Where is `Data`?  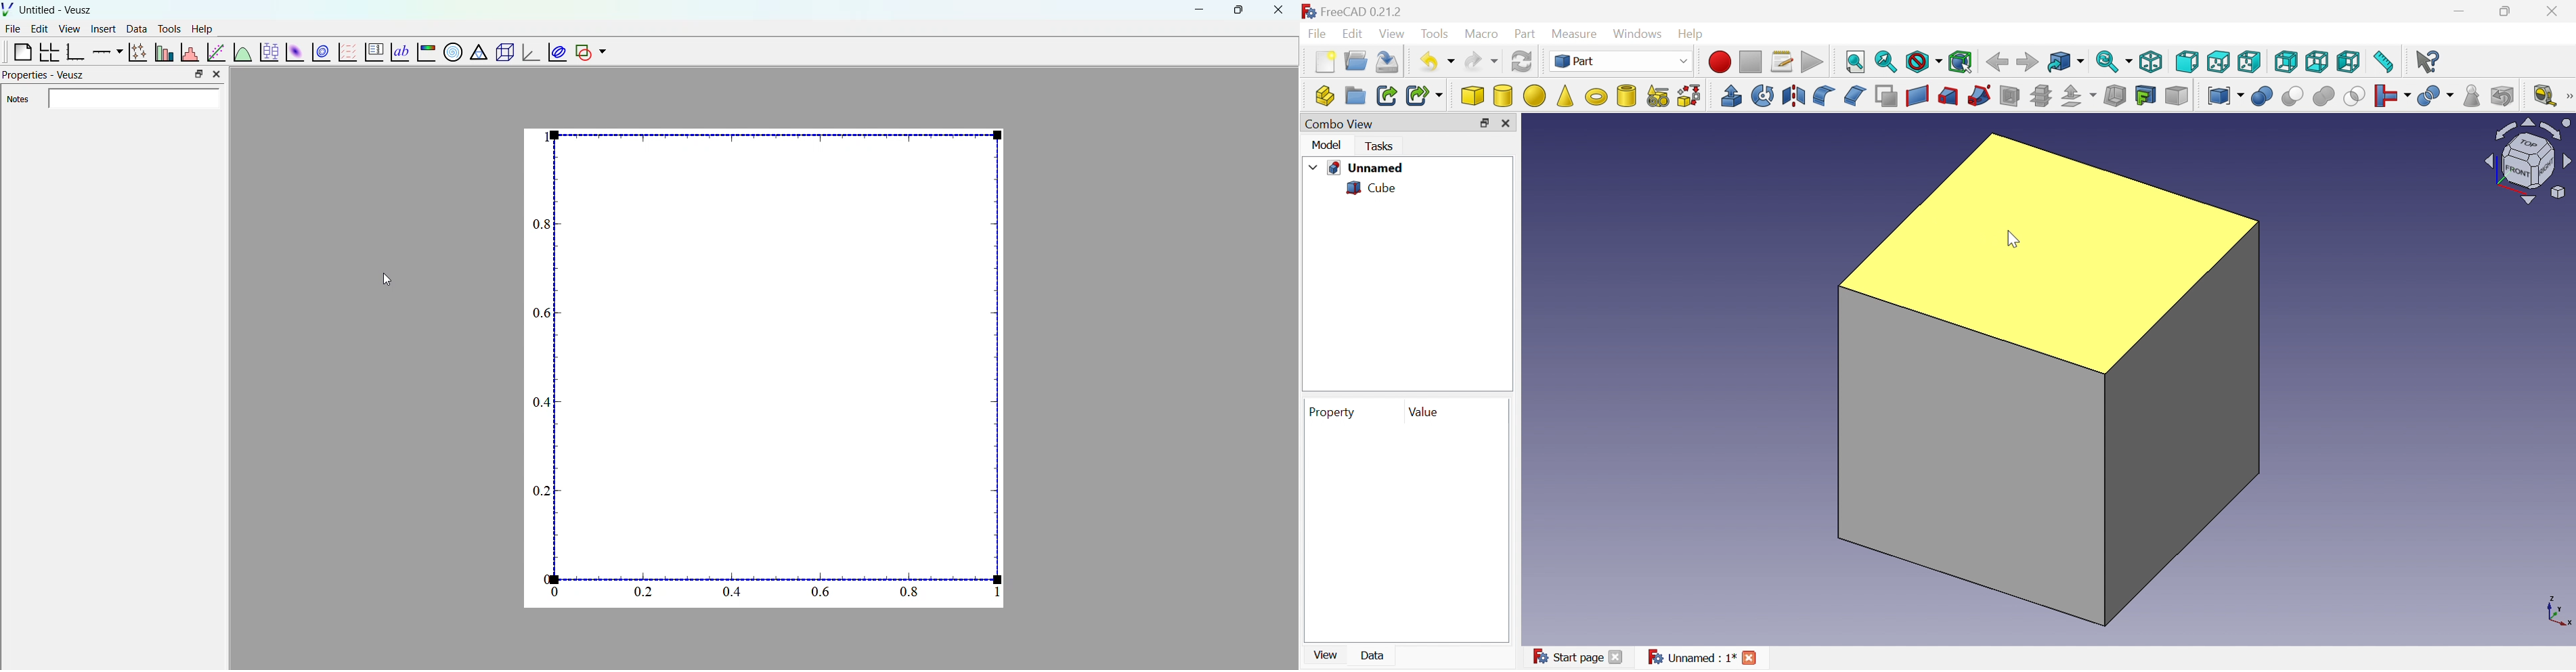
Data is located at coordinates (1372, 655).